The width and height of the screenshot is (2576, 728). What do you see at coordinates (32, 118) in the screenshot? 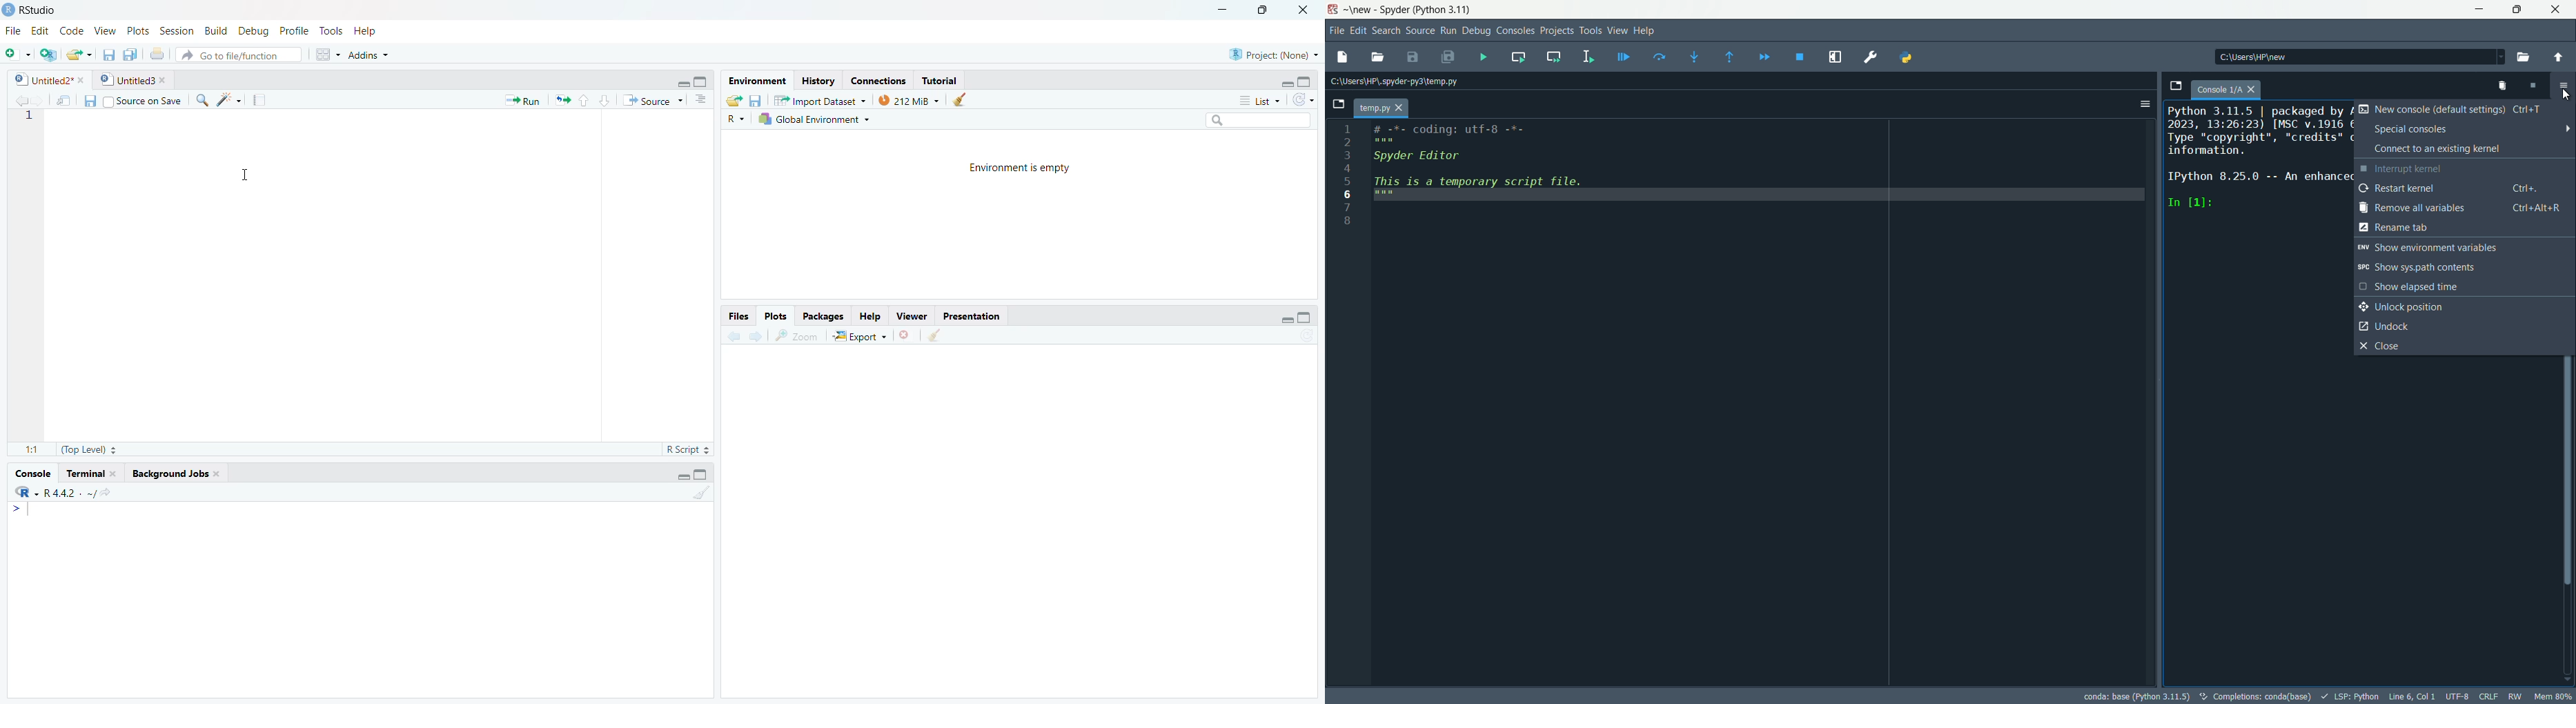
I see `1` at bounding box center [32, 118].